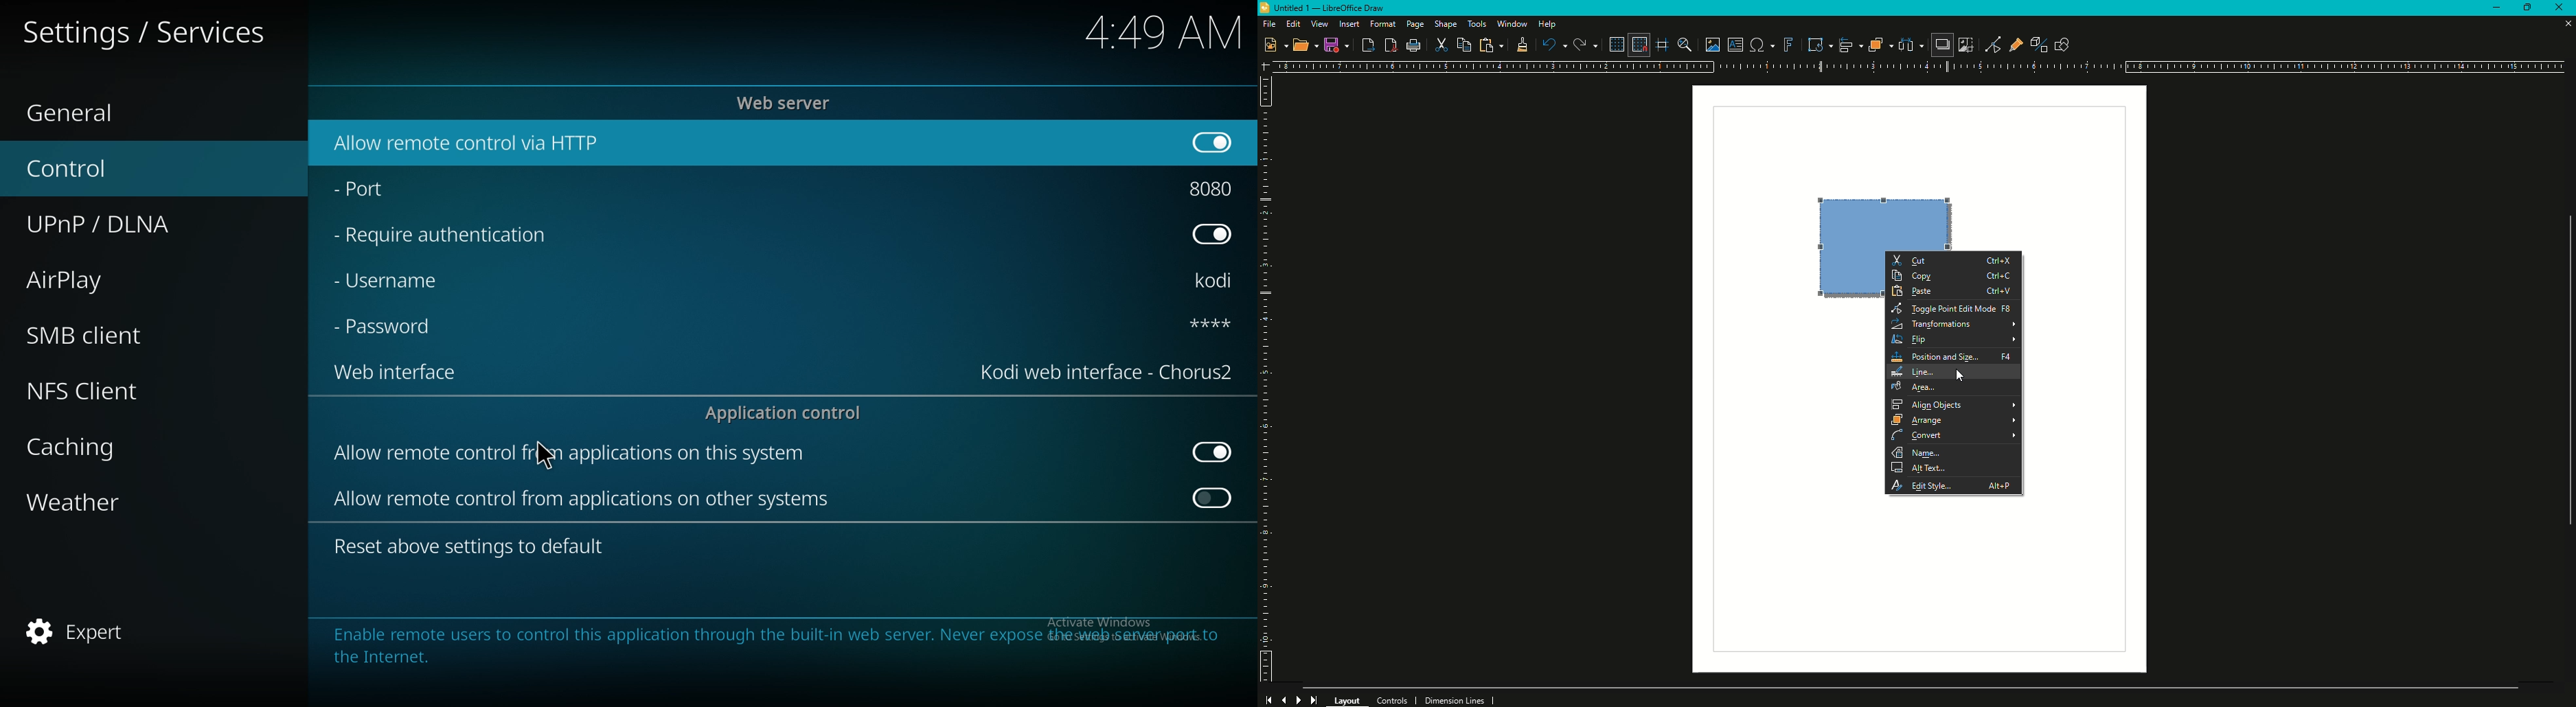 Image resolution: width=2576 pixels, height=728 pixels. I want to click on Print, so click(1415, 47).